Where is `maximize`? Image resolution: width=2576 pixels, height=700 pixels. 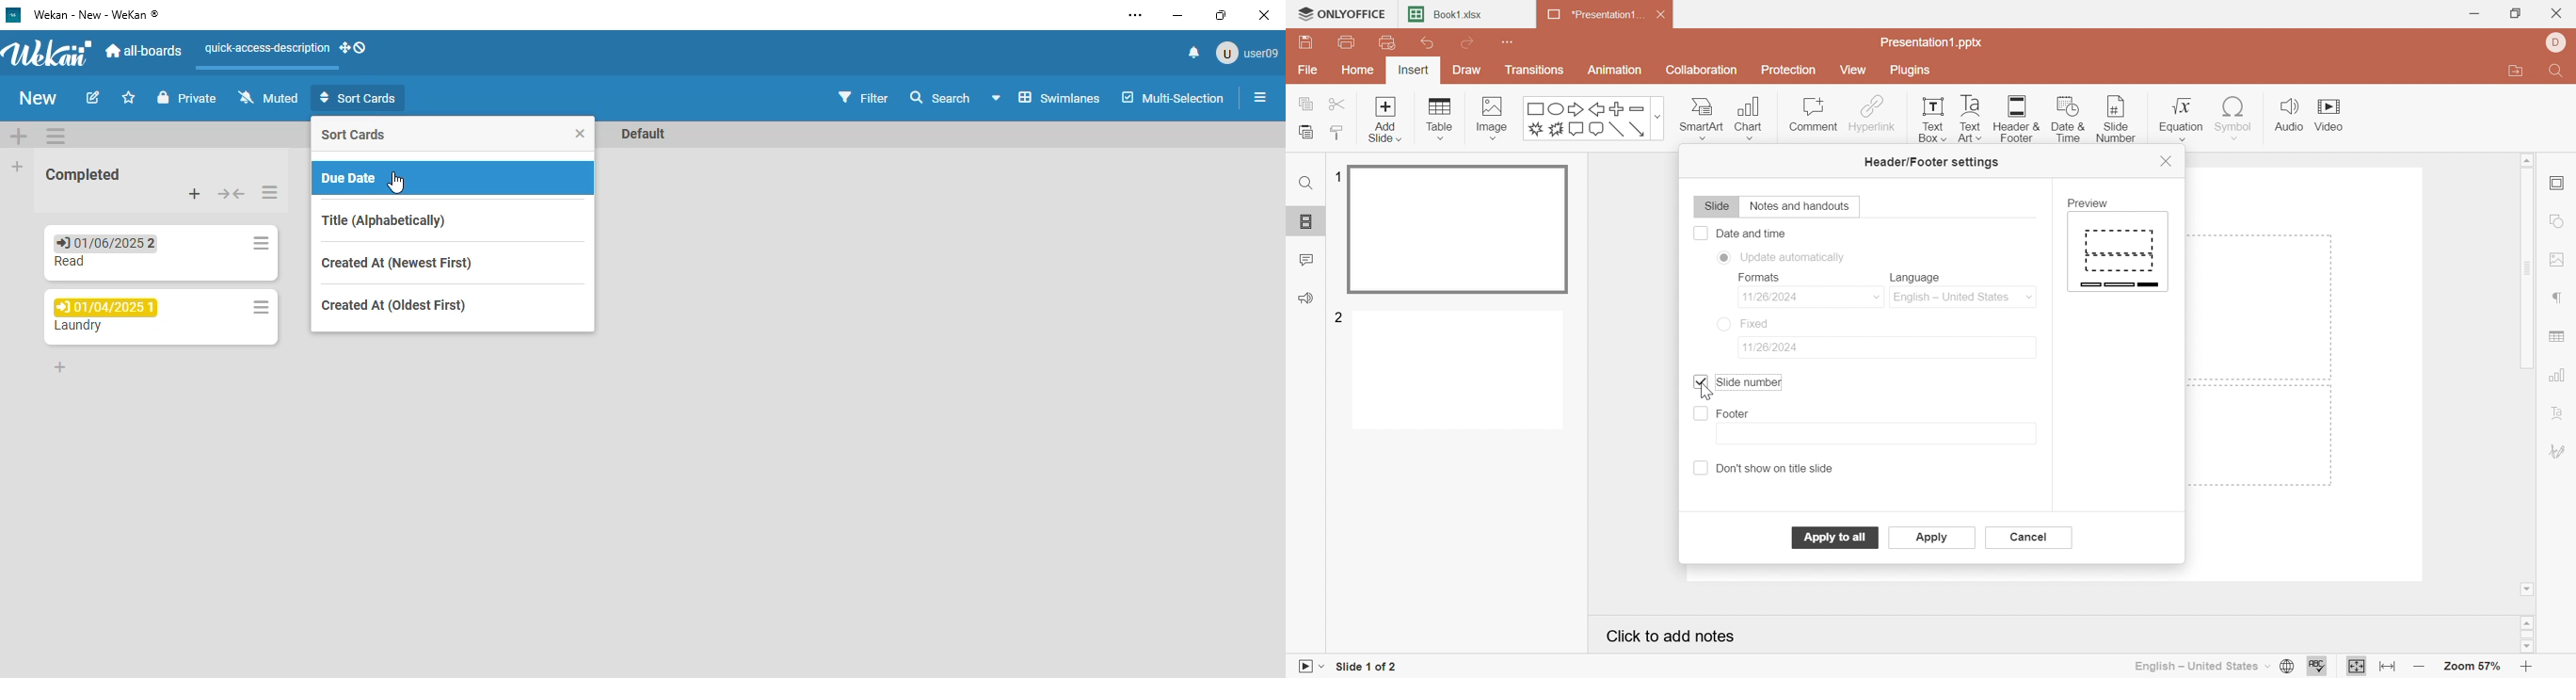
maximize is located at coordinates (1222, 15).